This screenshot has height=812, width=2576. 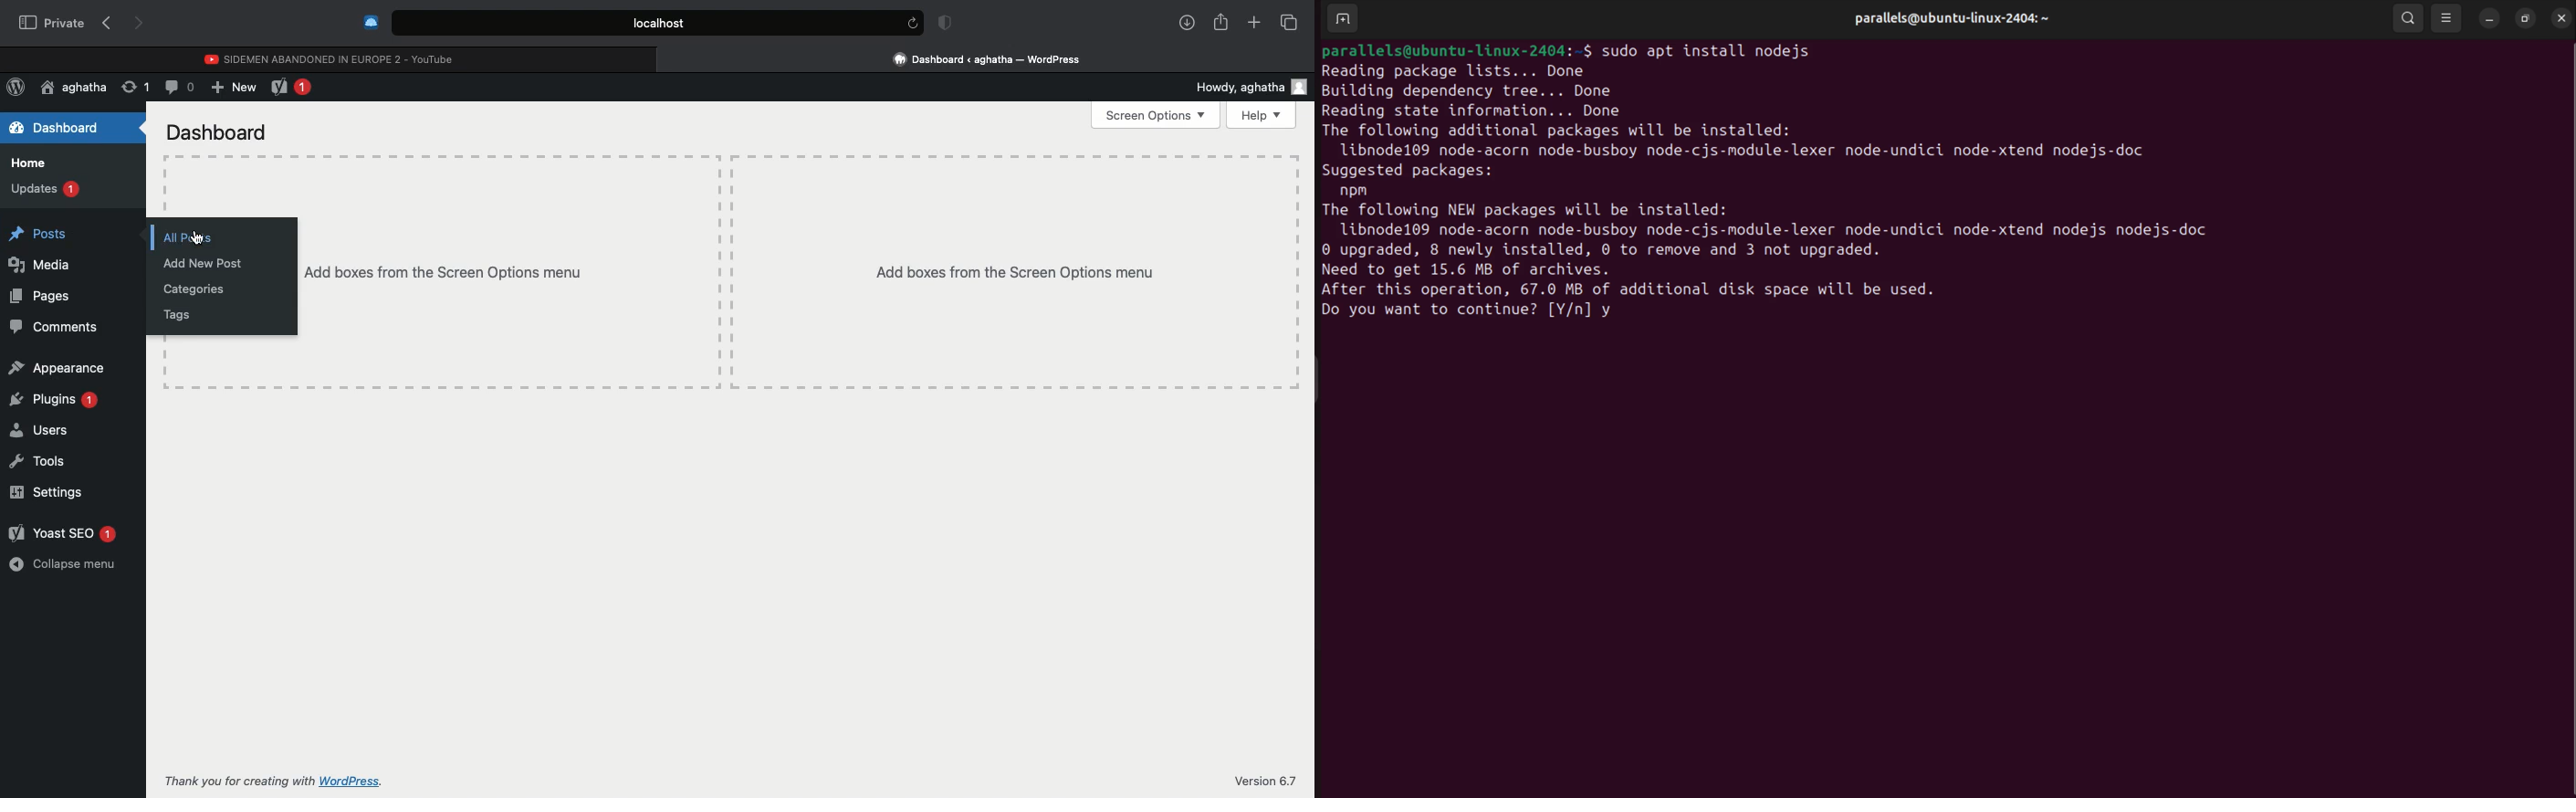 What do you see at coordinates (1613, 312) in the screenshot?
I see `y` at bounding box center [1613, 312].